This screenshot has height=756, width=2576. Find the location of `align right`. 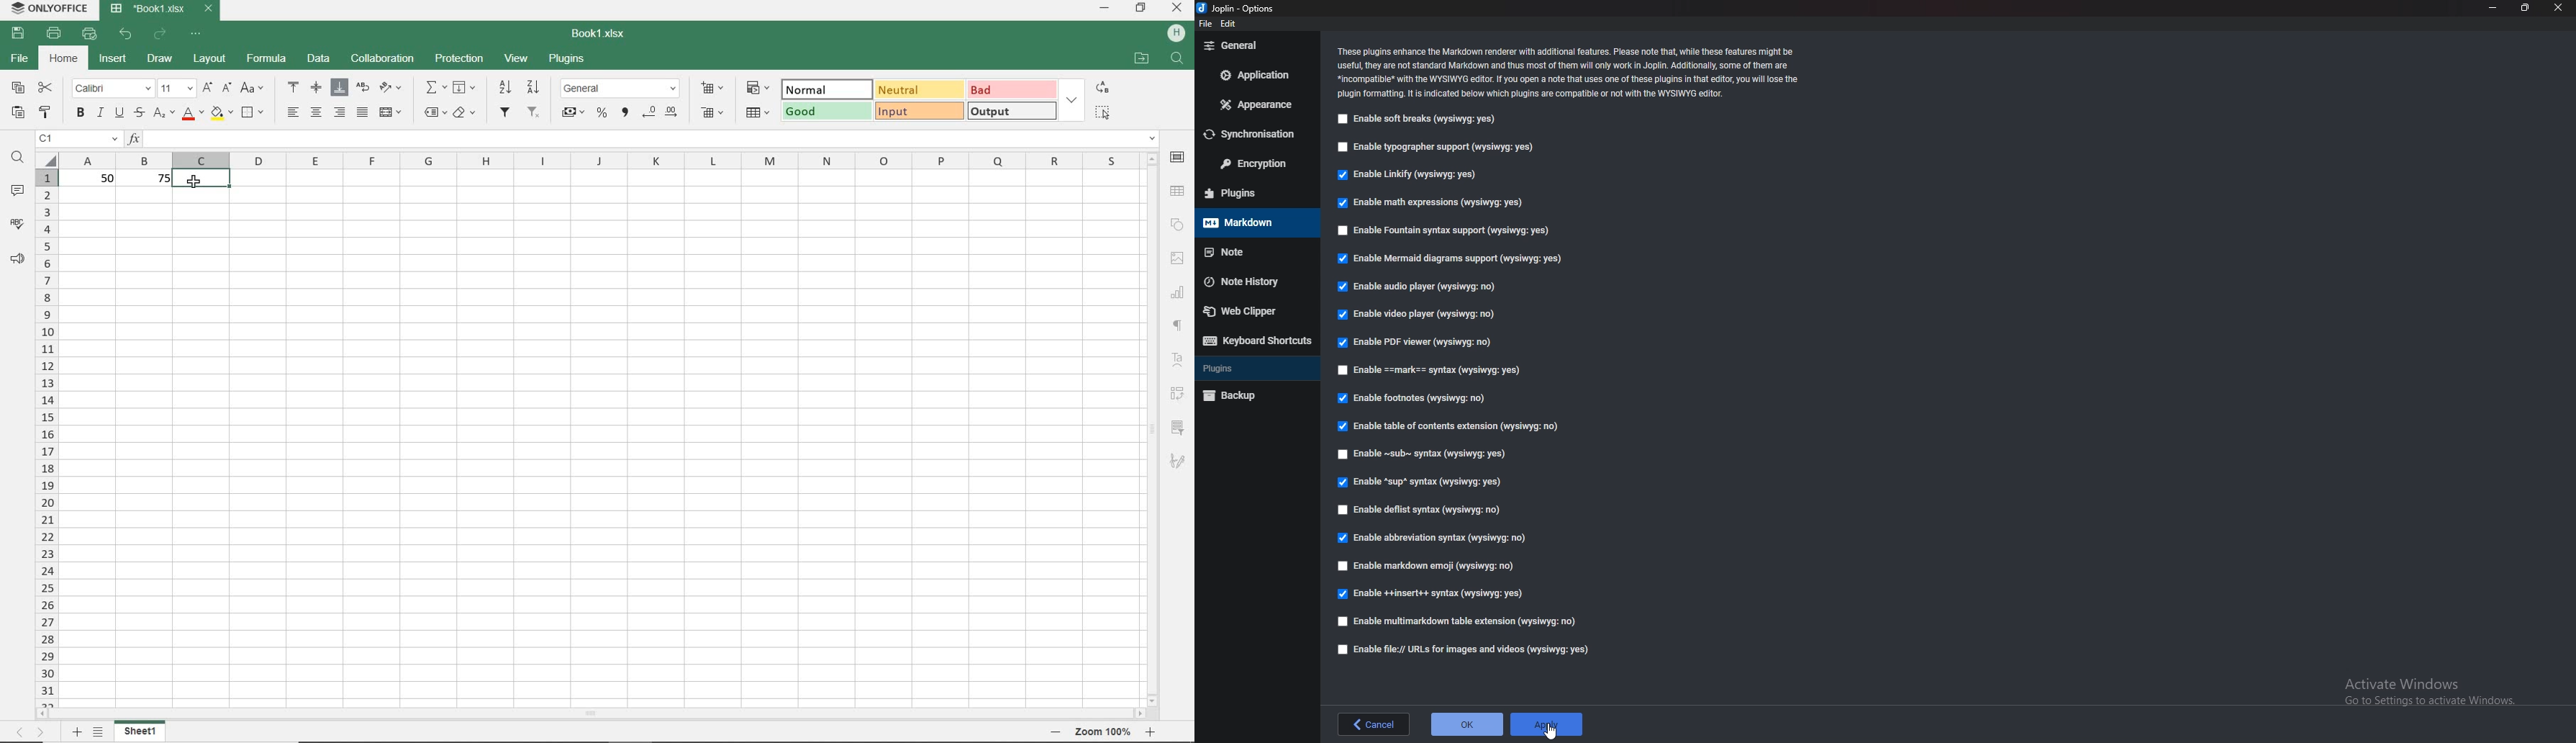

align right is located at coordinates (339, 112).